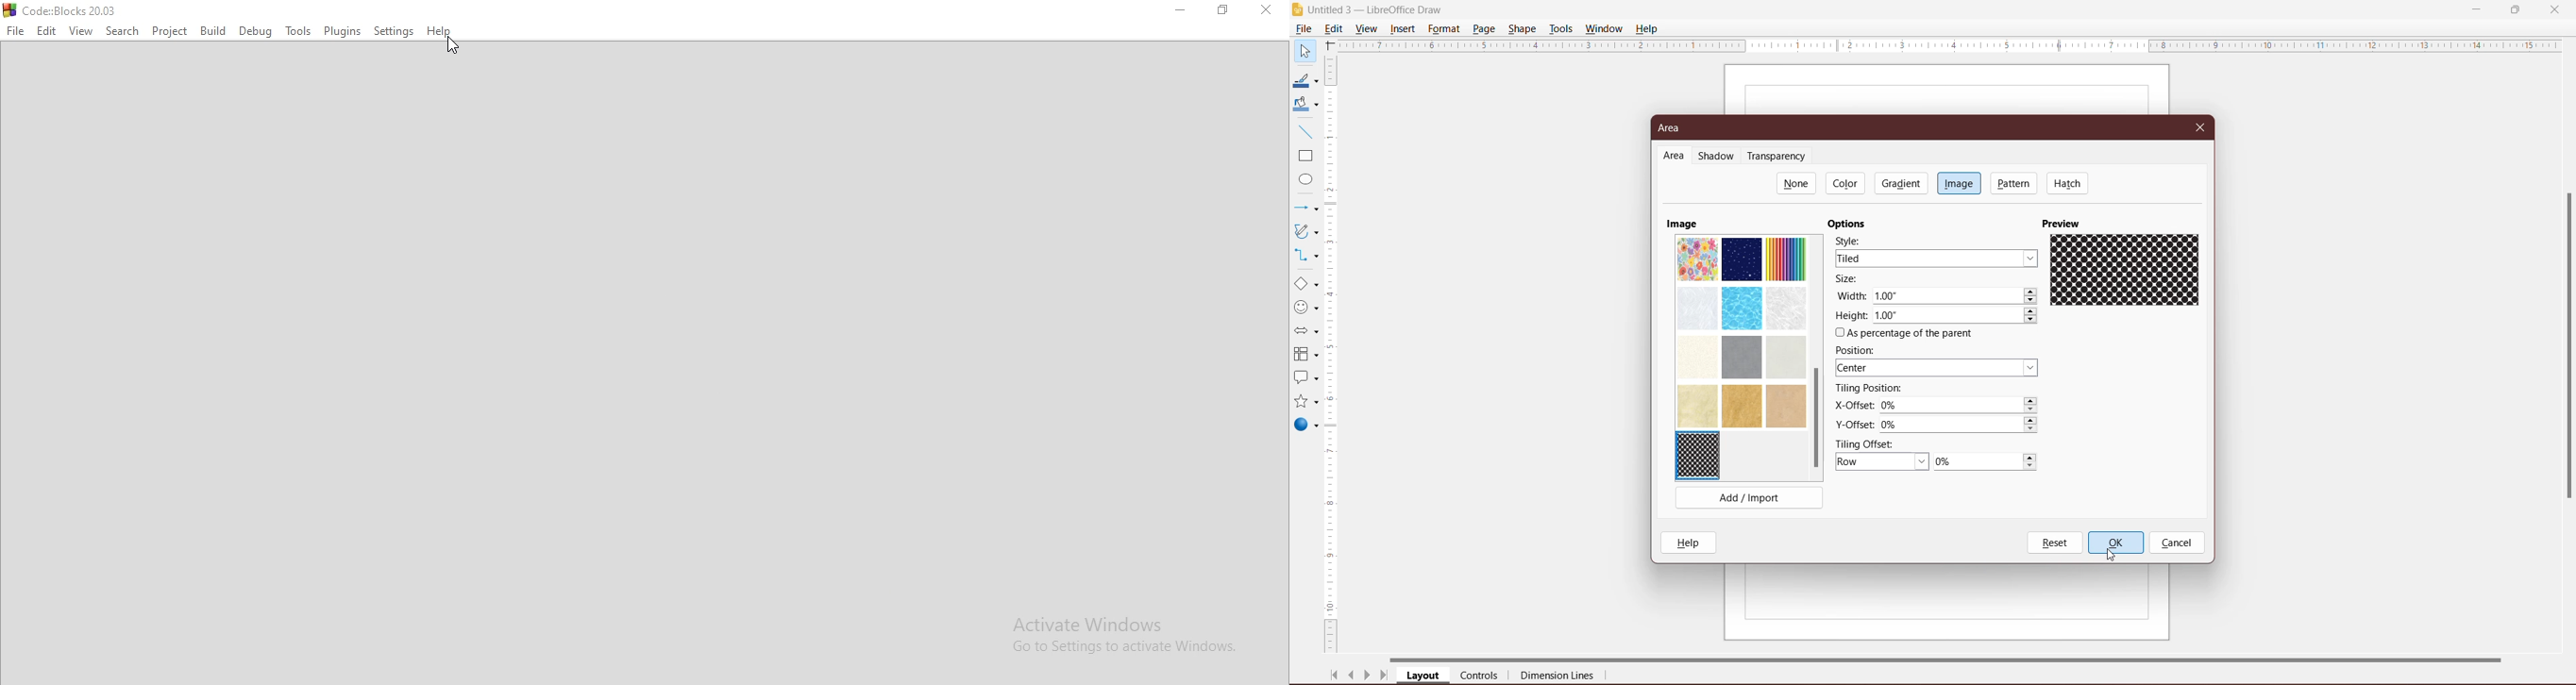 The width and height of the screenshot is (2576, 700). I want to click on Fill Color, so click(1303, 105).